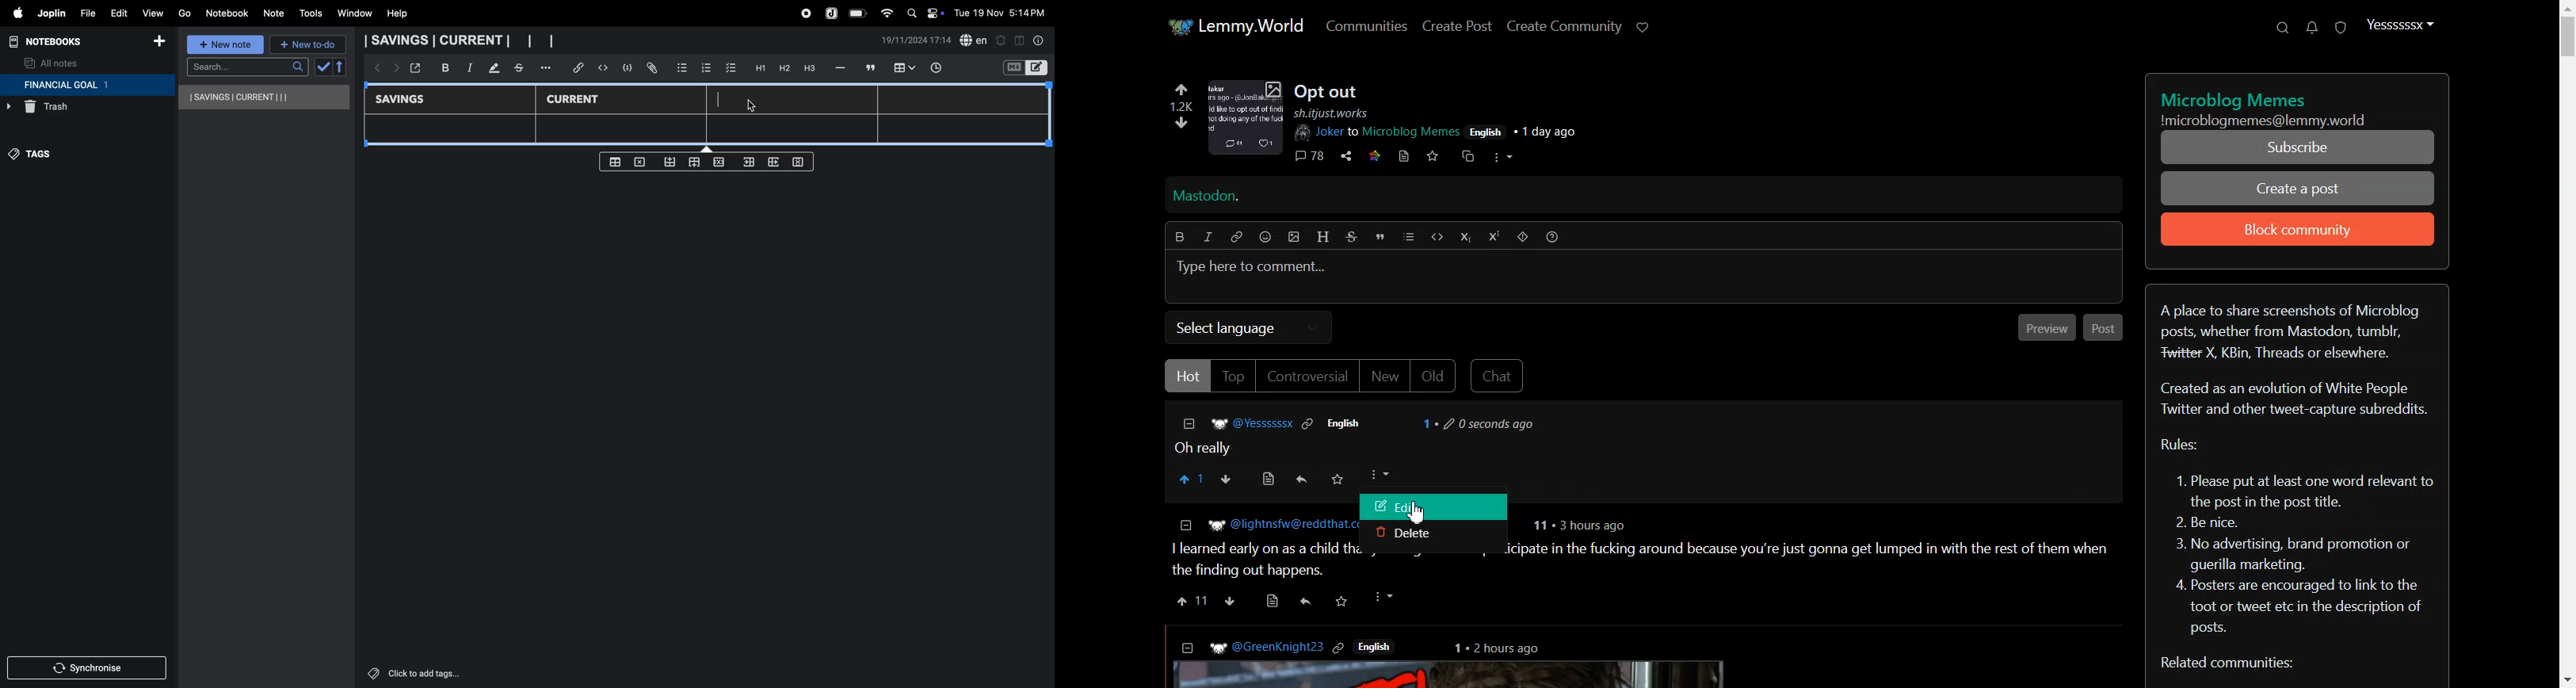  What do you see at coordinates (13, 13) in the screenshot?
I see `apple menu` at bounding box center [13, 13].